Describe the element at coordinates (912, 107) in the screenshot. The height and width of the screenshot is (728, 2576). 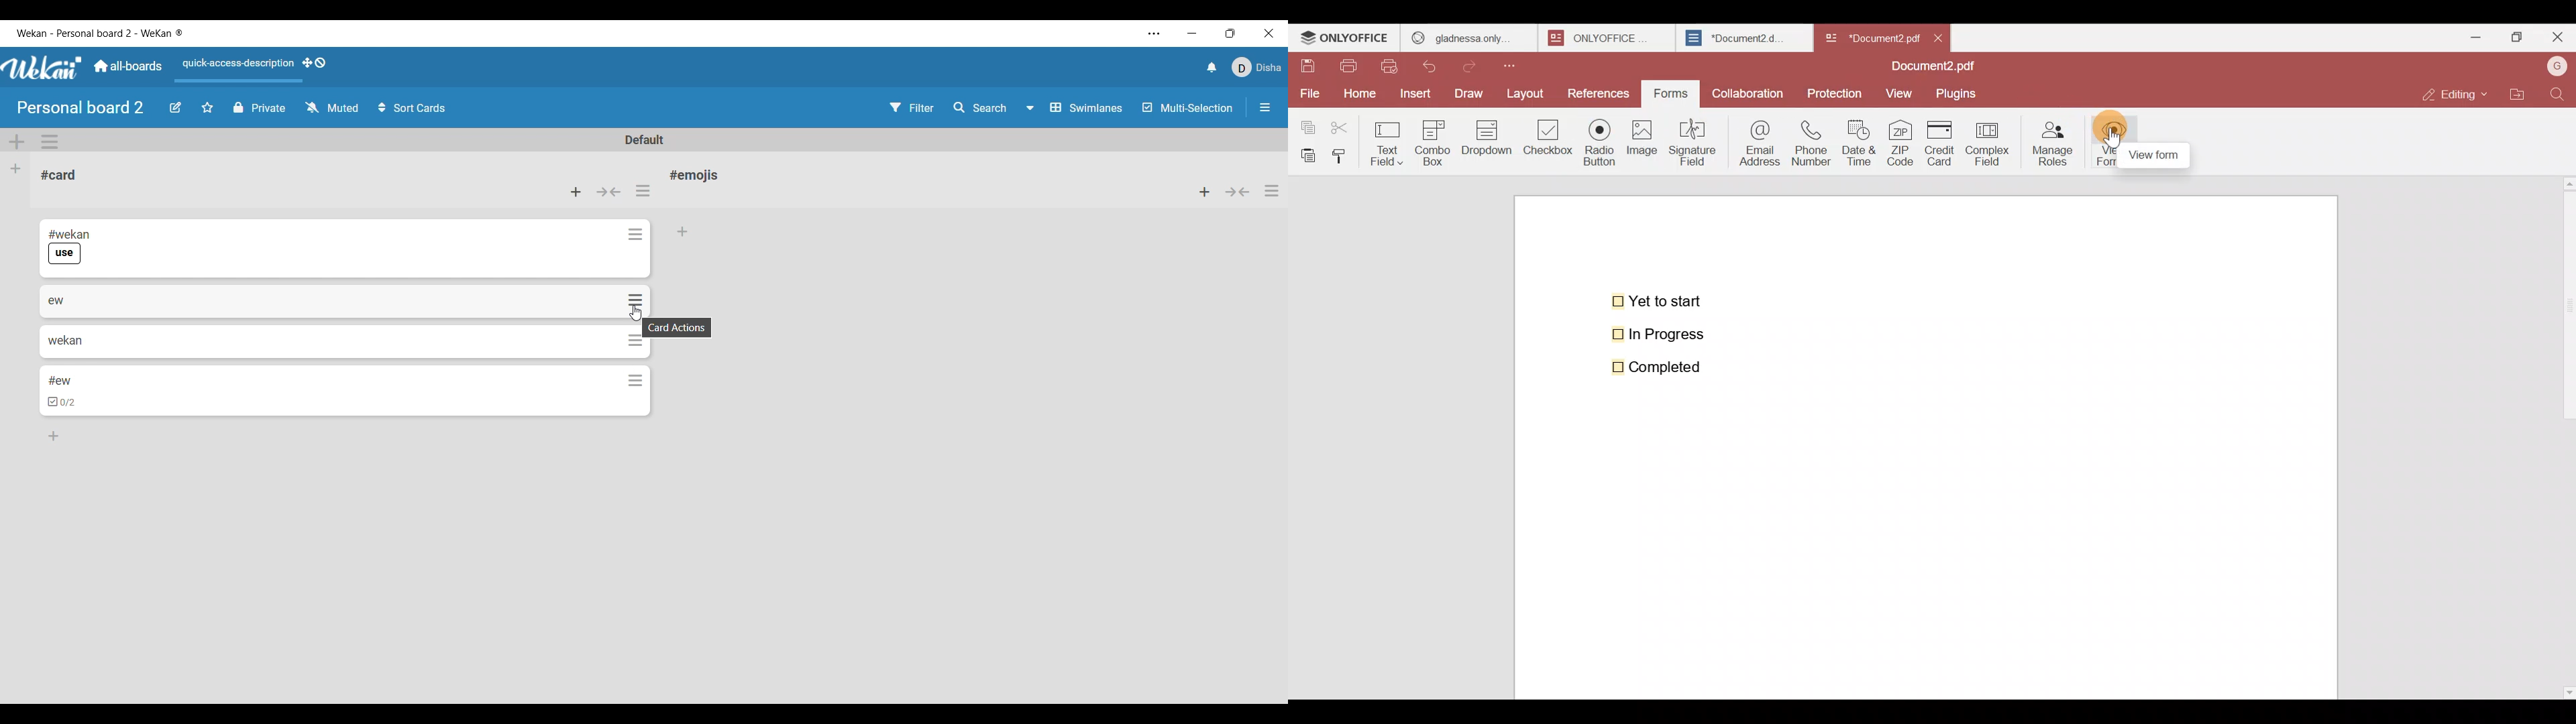
I see `Filter settings` at that location.